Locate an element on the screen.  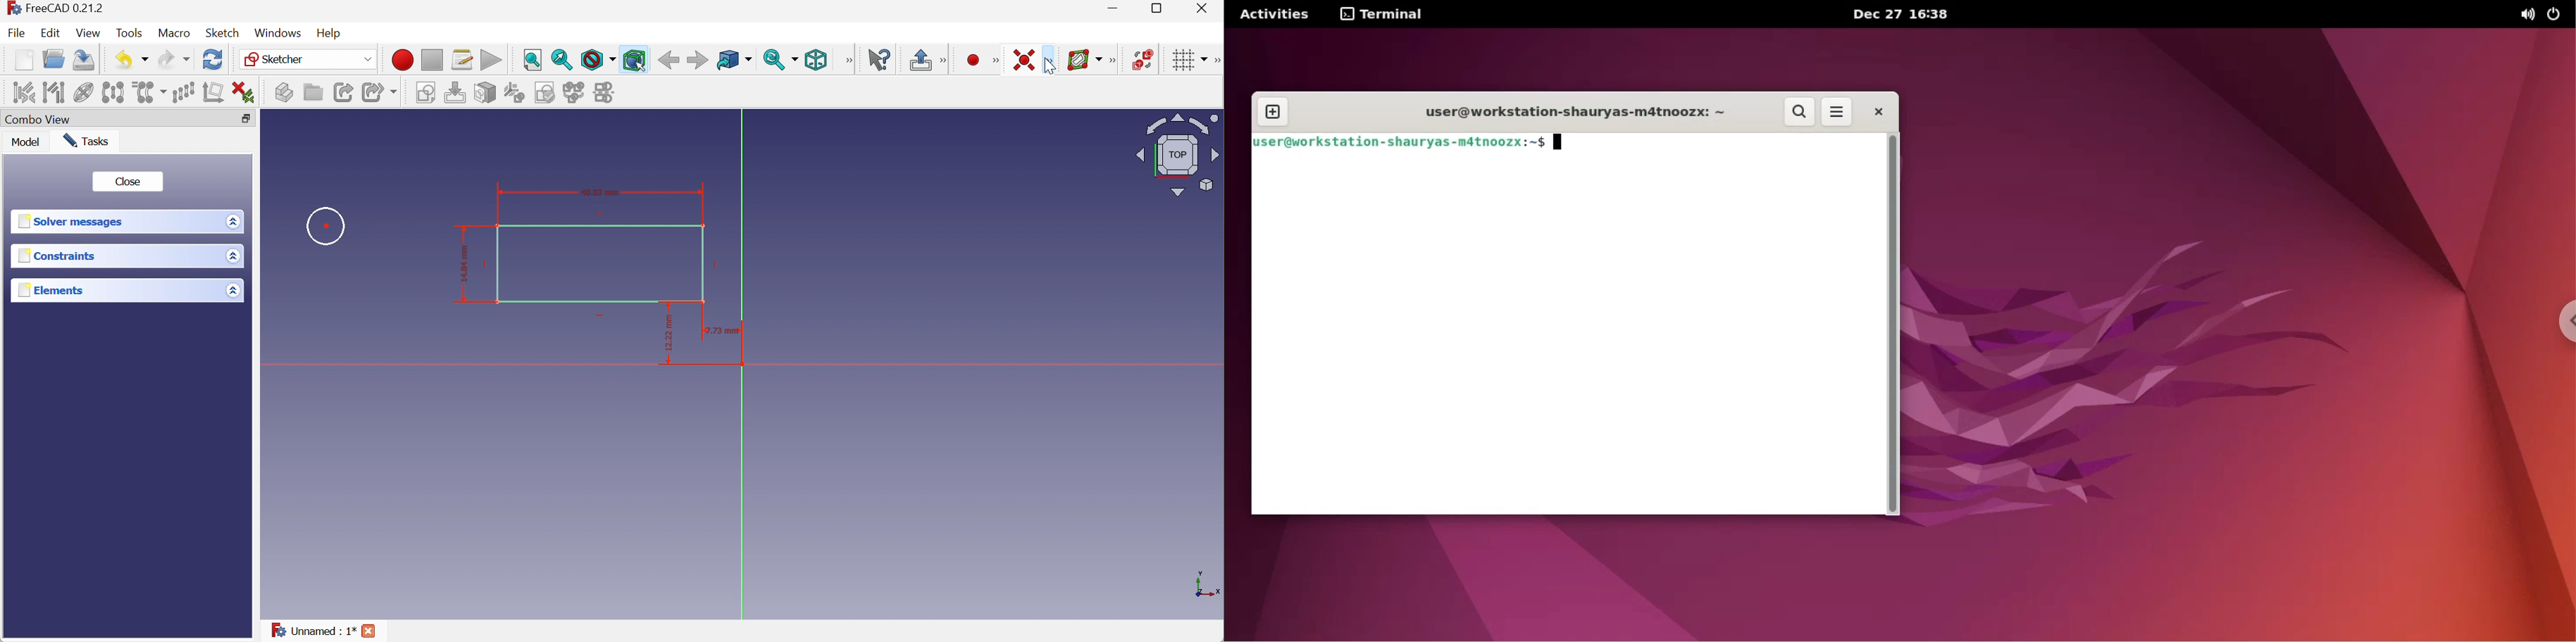
Switch virtual space is located at coordinates (1143, 59).